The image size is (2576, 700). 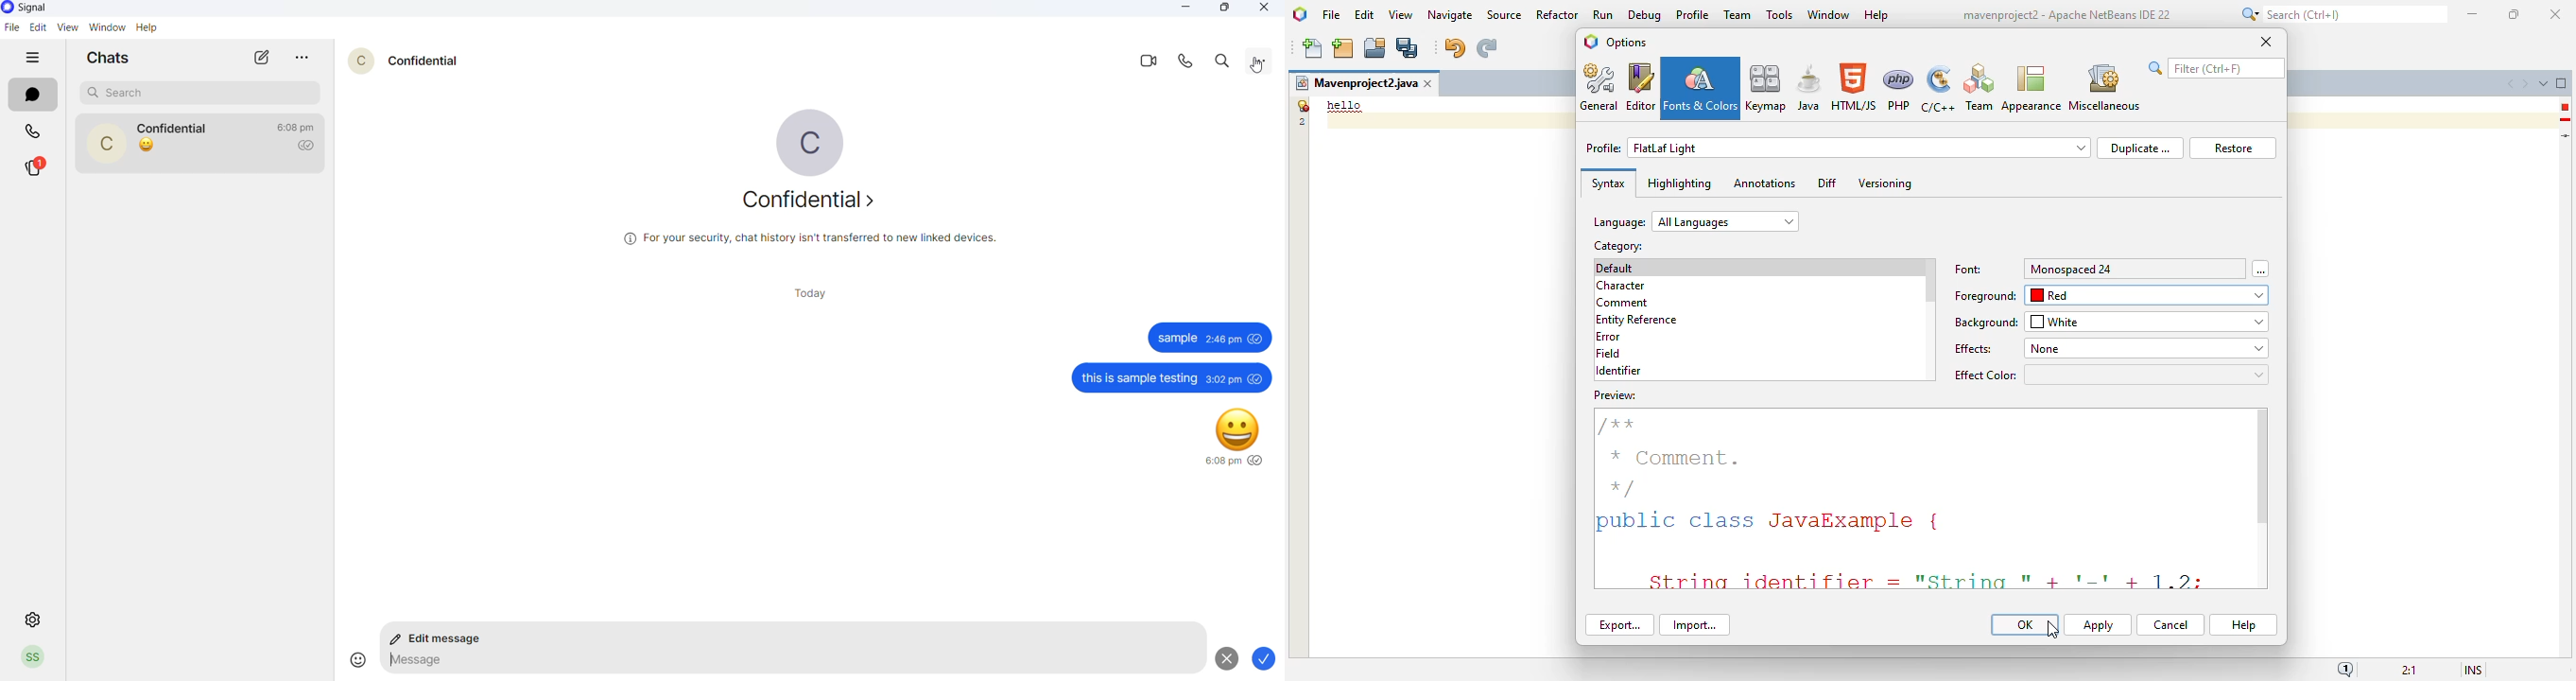 I want to click on security related information, so click(x=813, y=239).